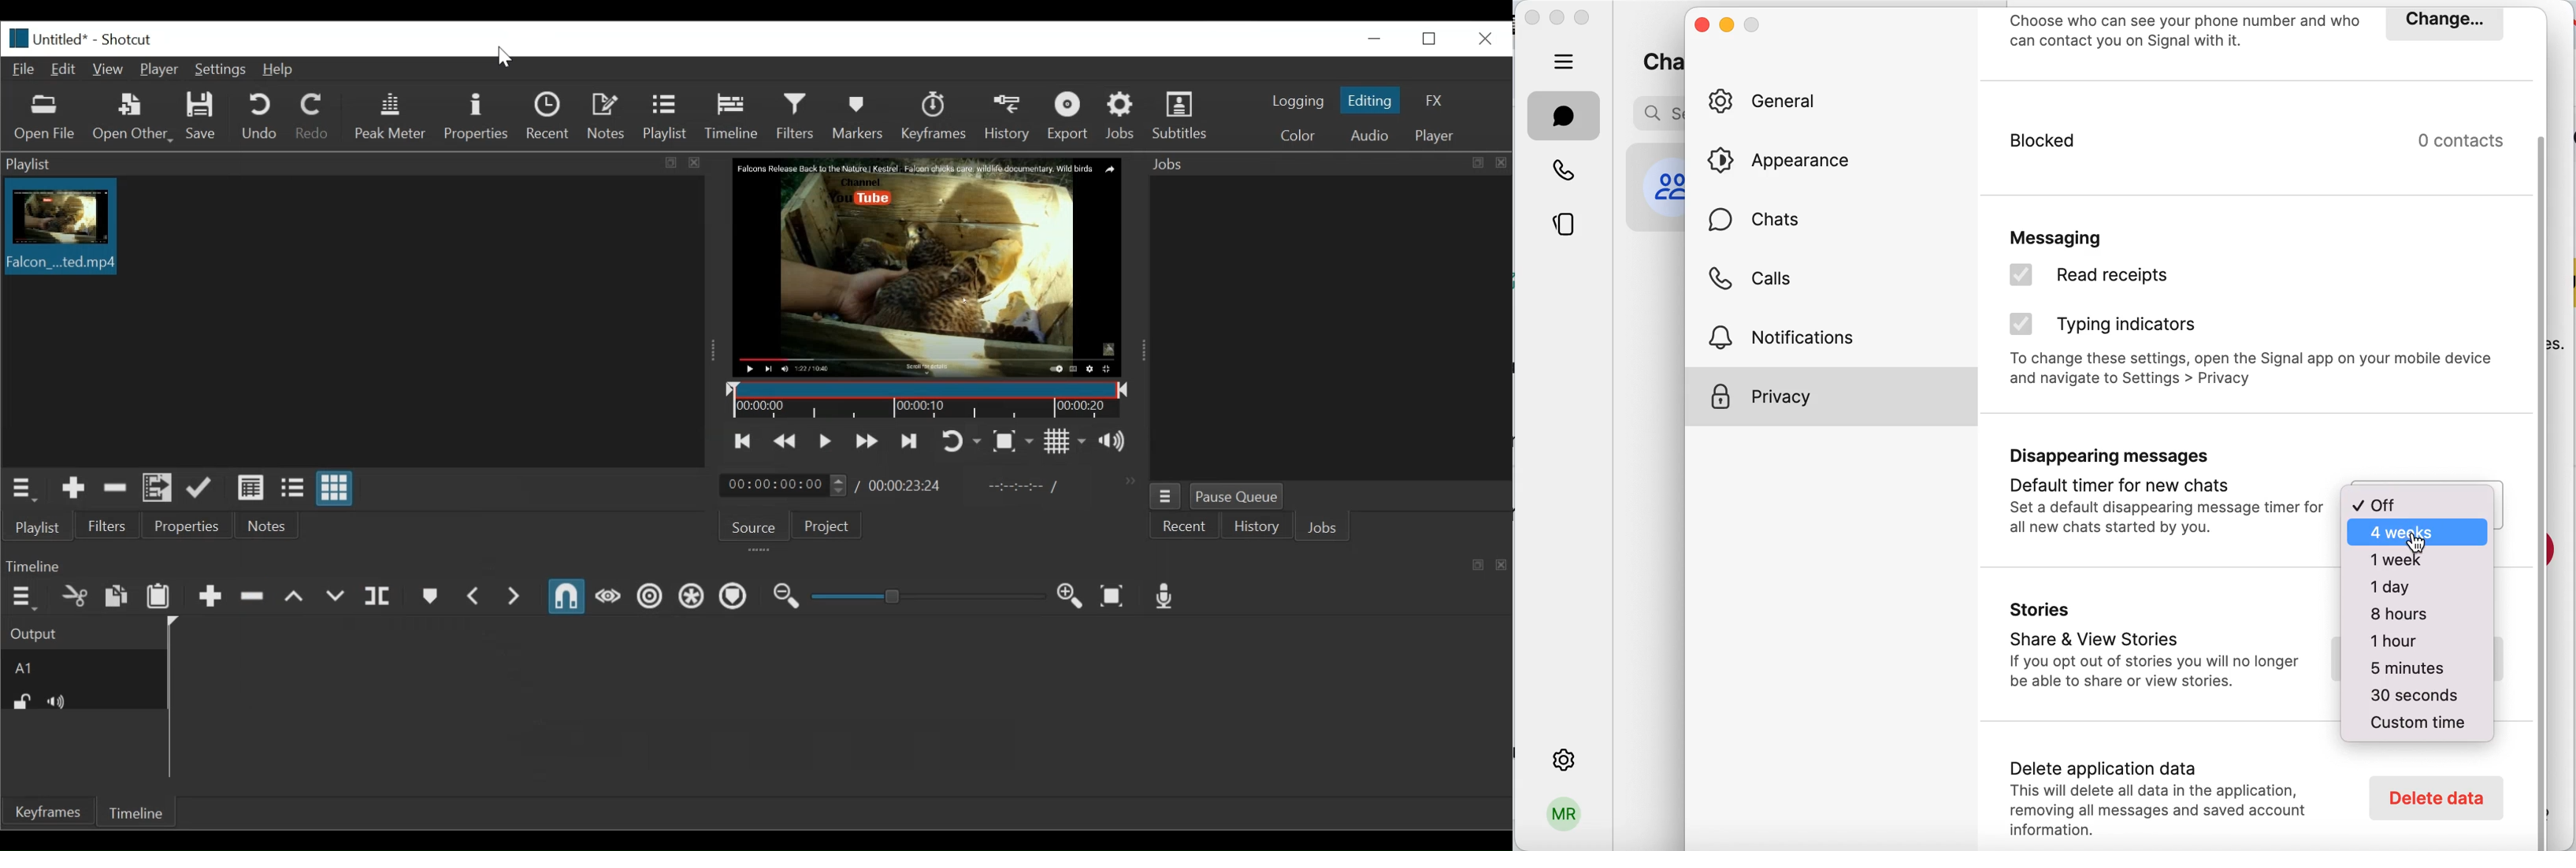  What do you see at coordinates (518, 598) in the screenshot?
I see `Next marker` at bounding box center [518, 598].